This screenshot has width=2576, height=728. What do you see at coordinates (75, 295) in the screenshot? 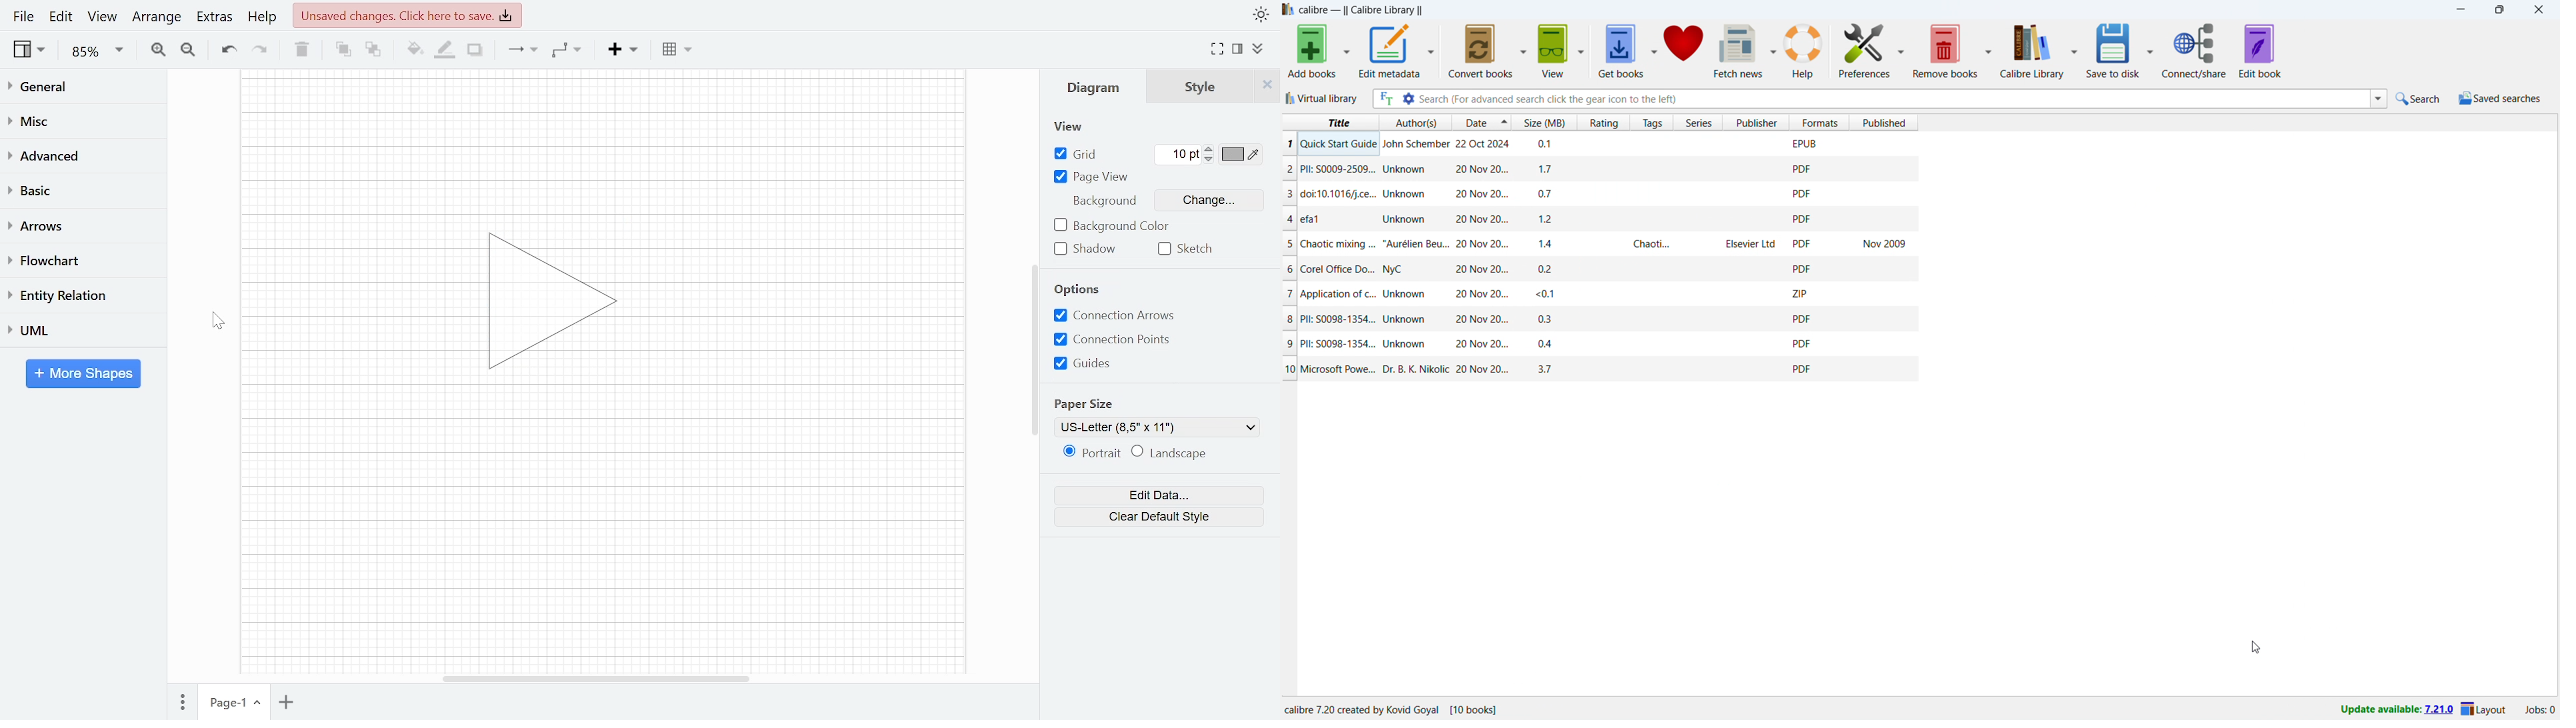
I see `Entity relation` at bounding box center [75, 295].